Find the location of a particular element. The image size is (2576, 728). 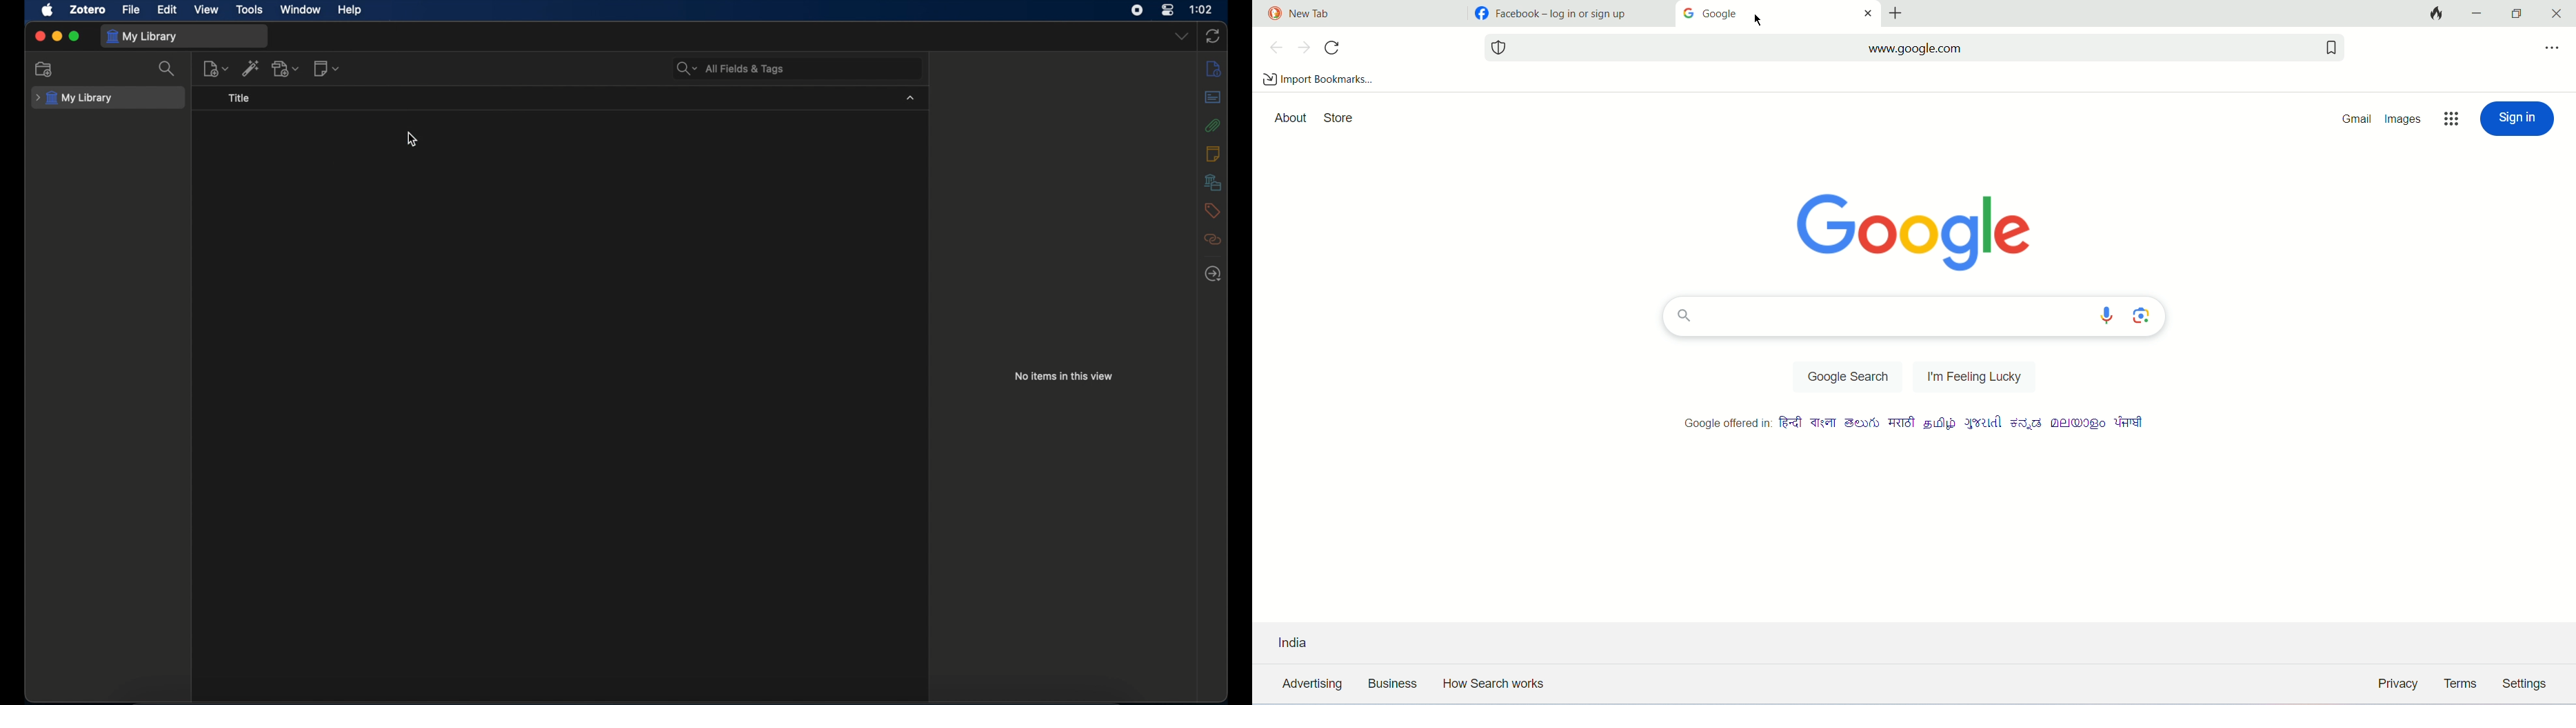

attachments is located at coordinates (1213, 125).